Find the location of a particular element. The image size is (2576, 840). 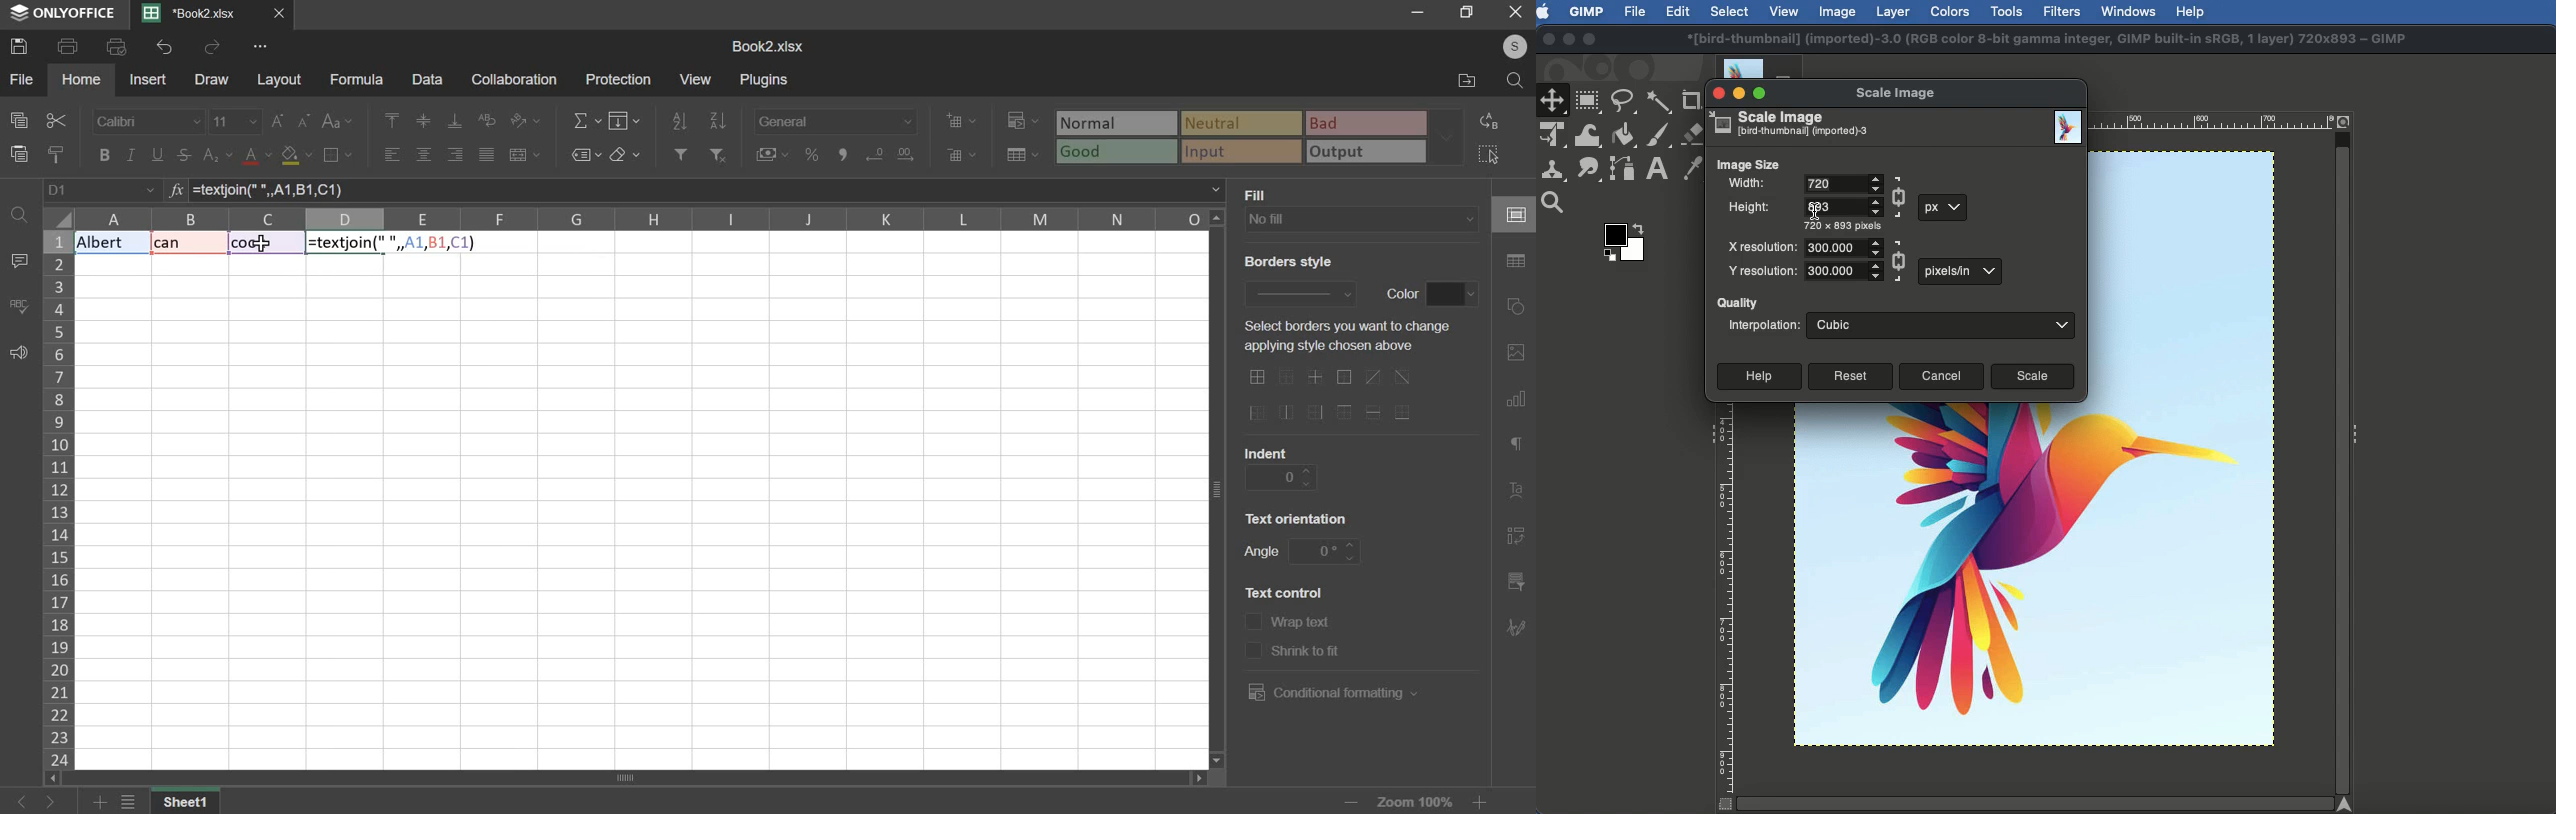

Scale is located at coordinates (2032, 379).